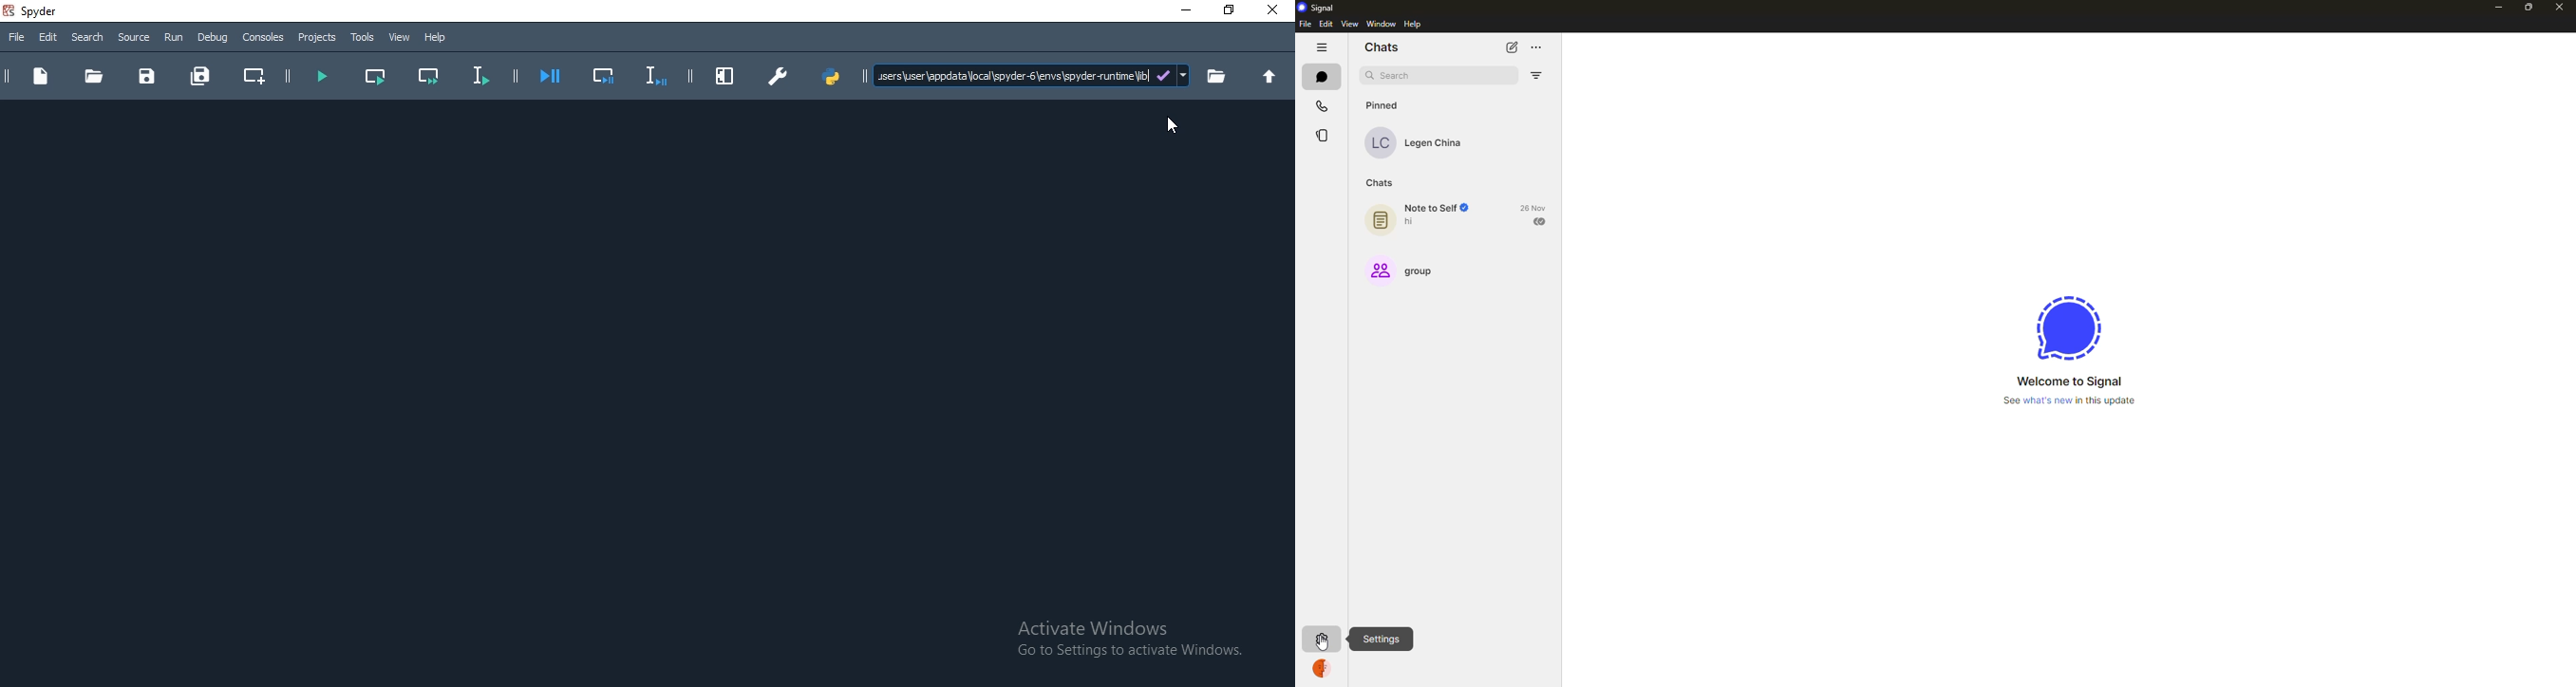 The width and height of the screenshot is (2576, 700). What do you see at coordinates (605, 78) in the screenshot?
I see `debug selection maximise current pane` at bounding box center [605, 78].